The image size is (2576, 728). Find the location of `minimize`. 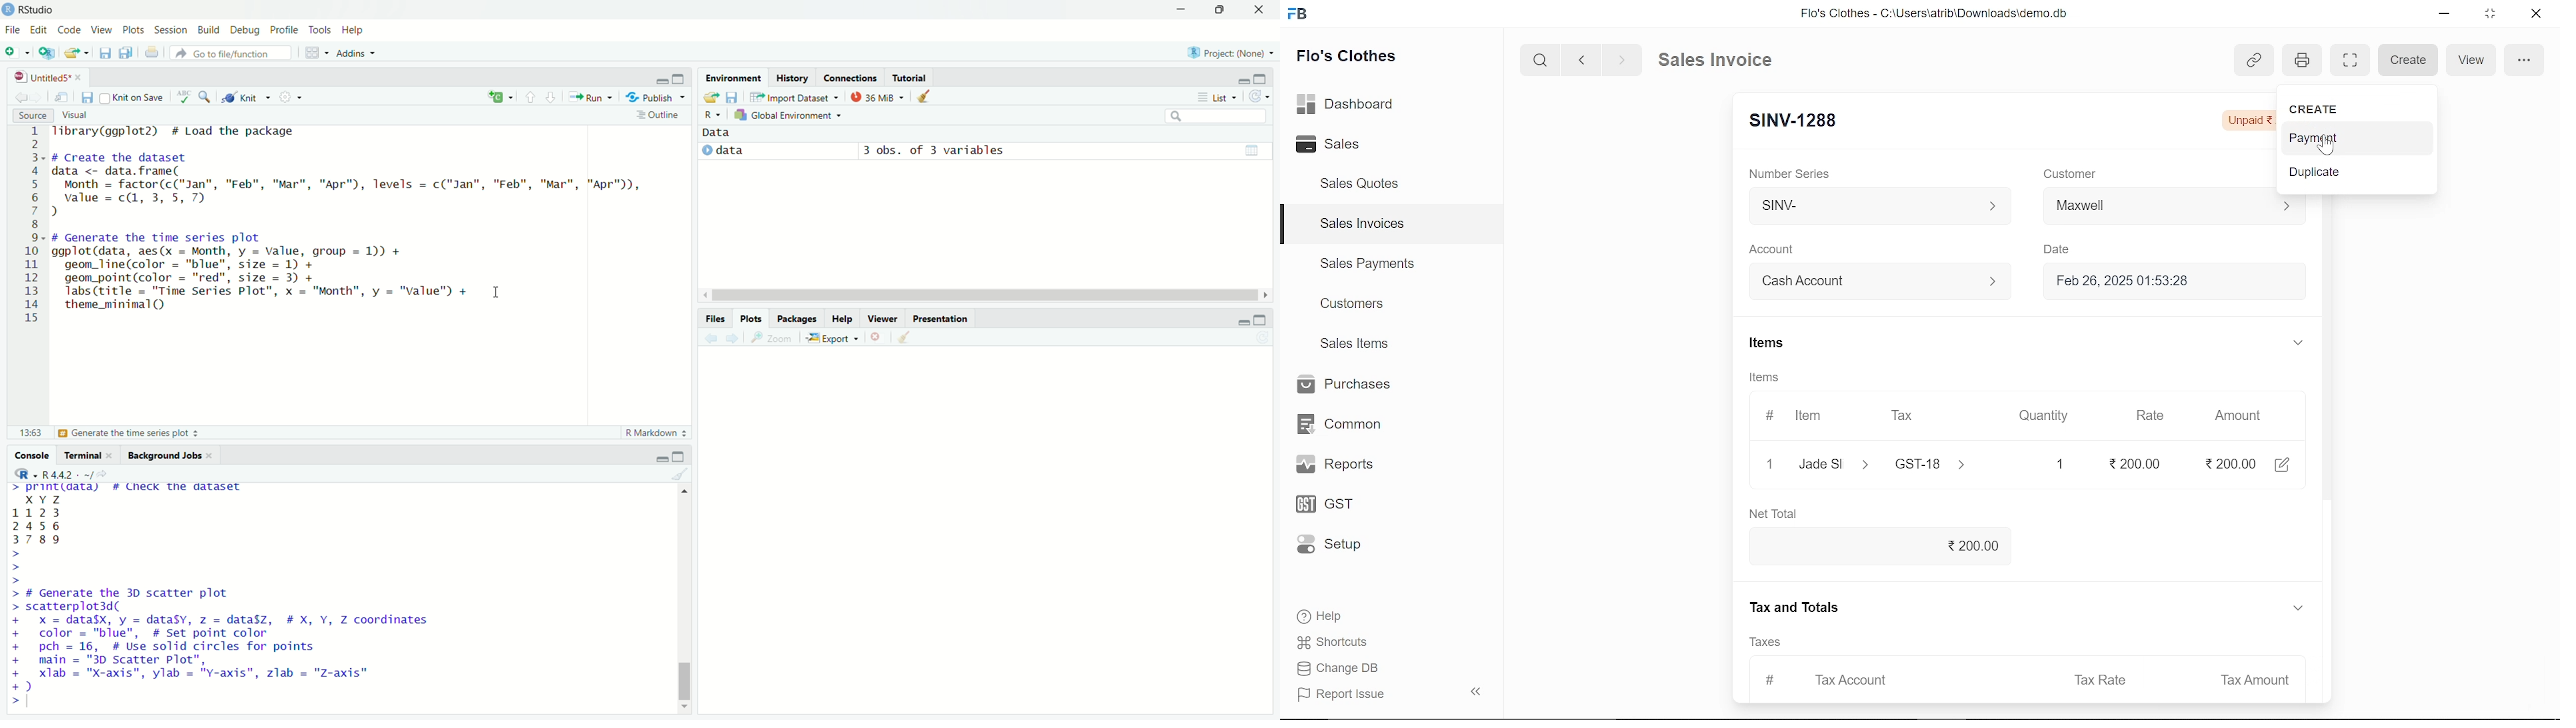

minimize is located at coordinates (1243, 81).